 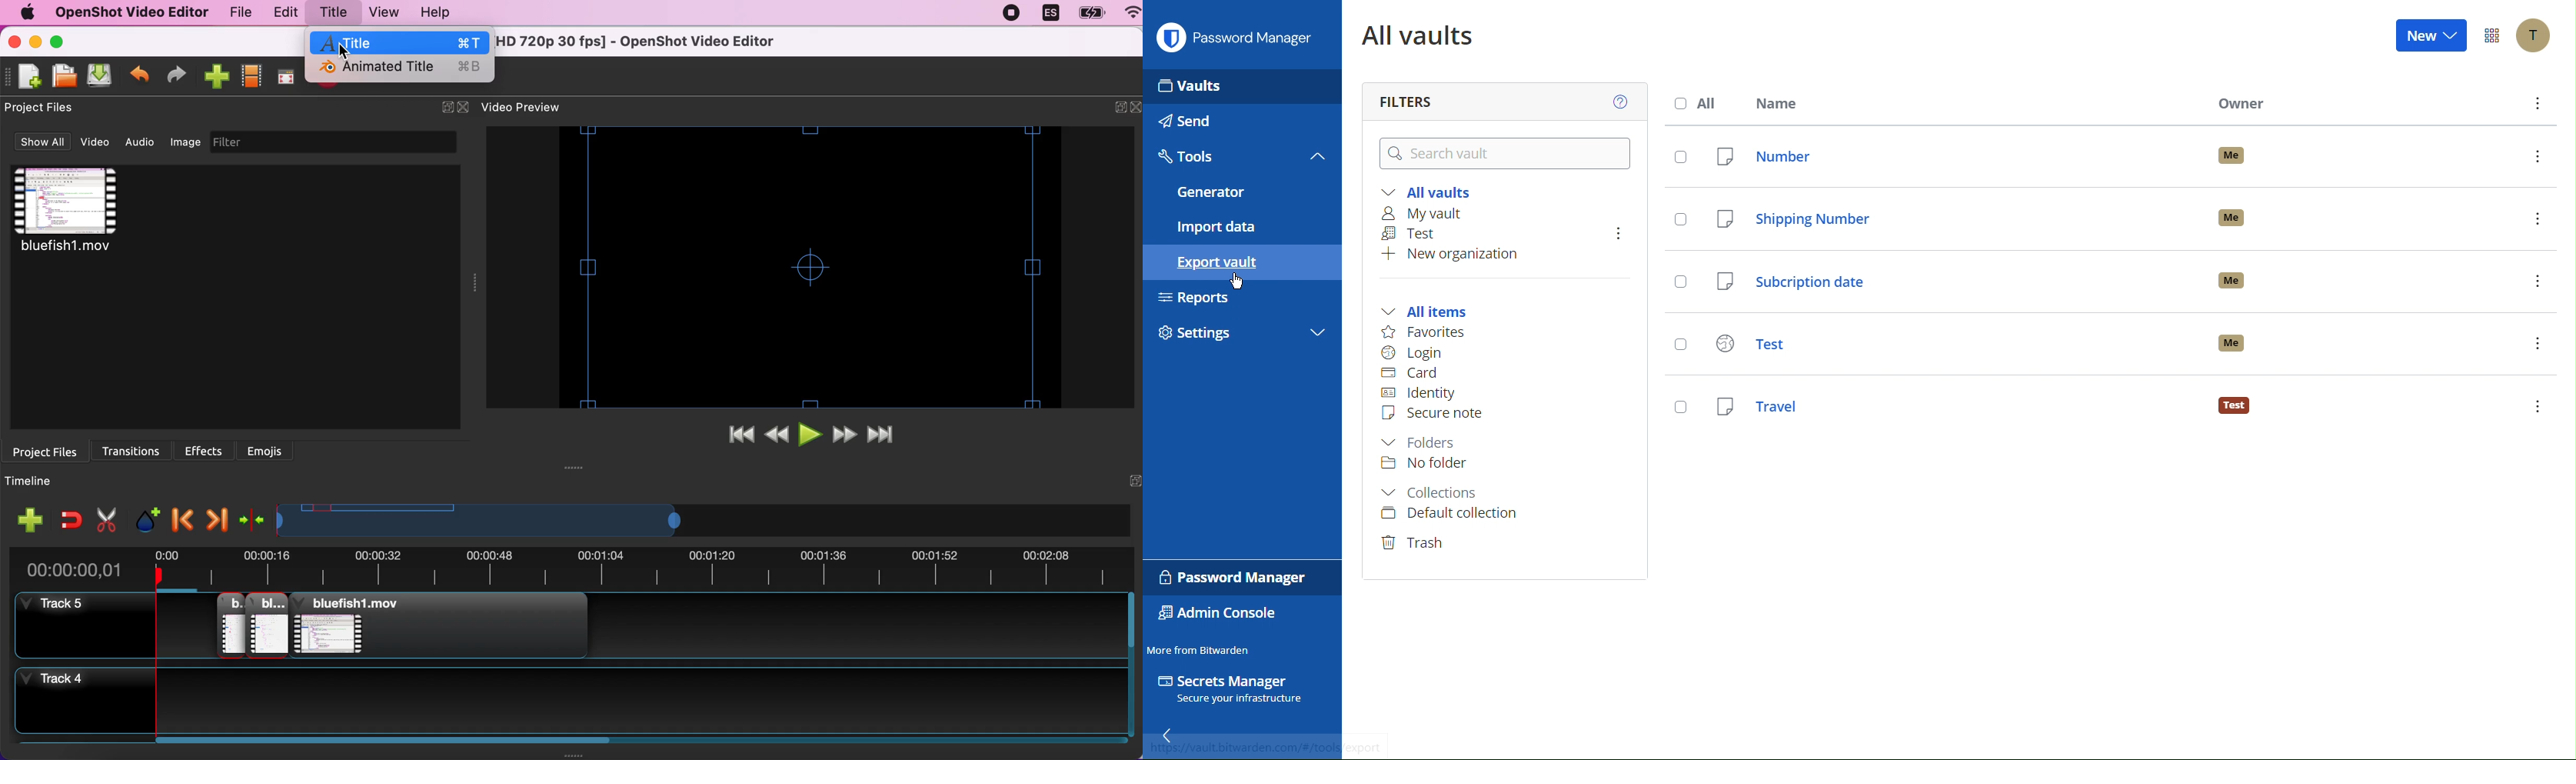 I want to click on cursor on title, so click(x=344, y=52).